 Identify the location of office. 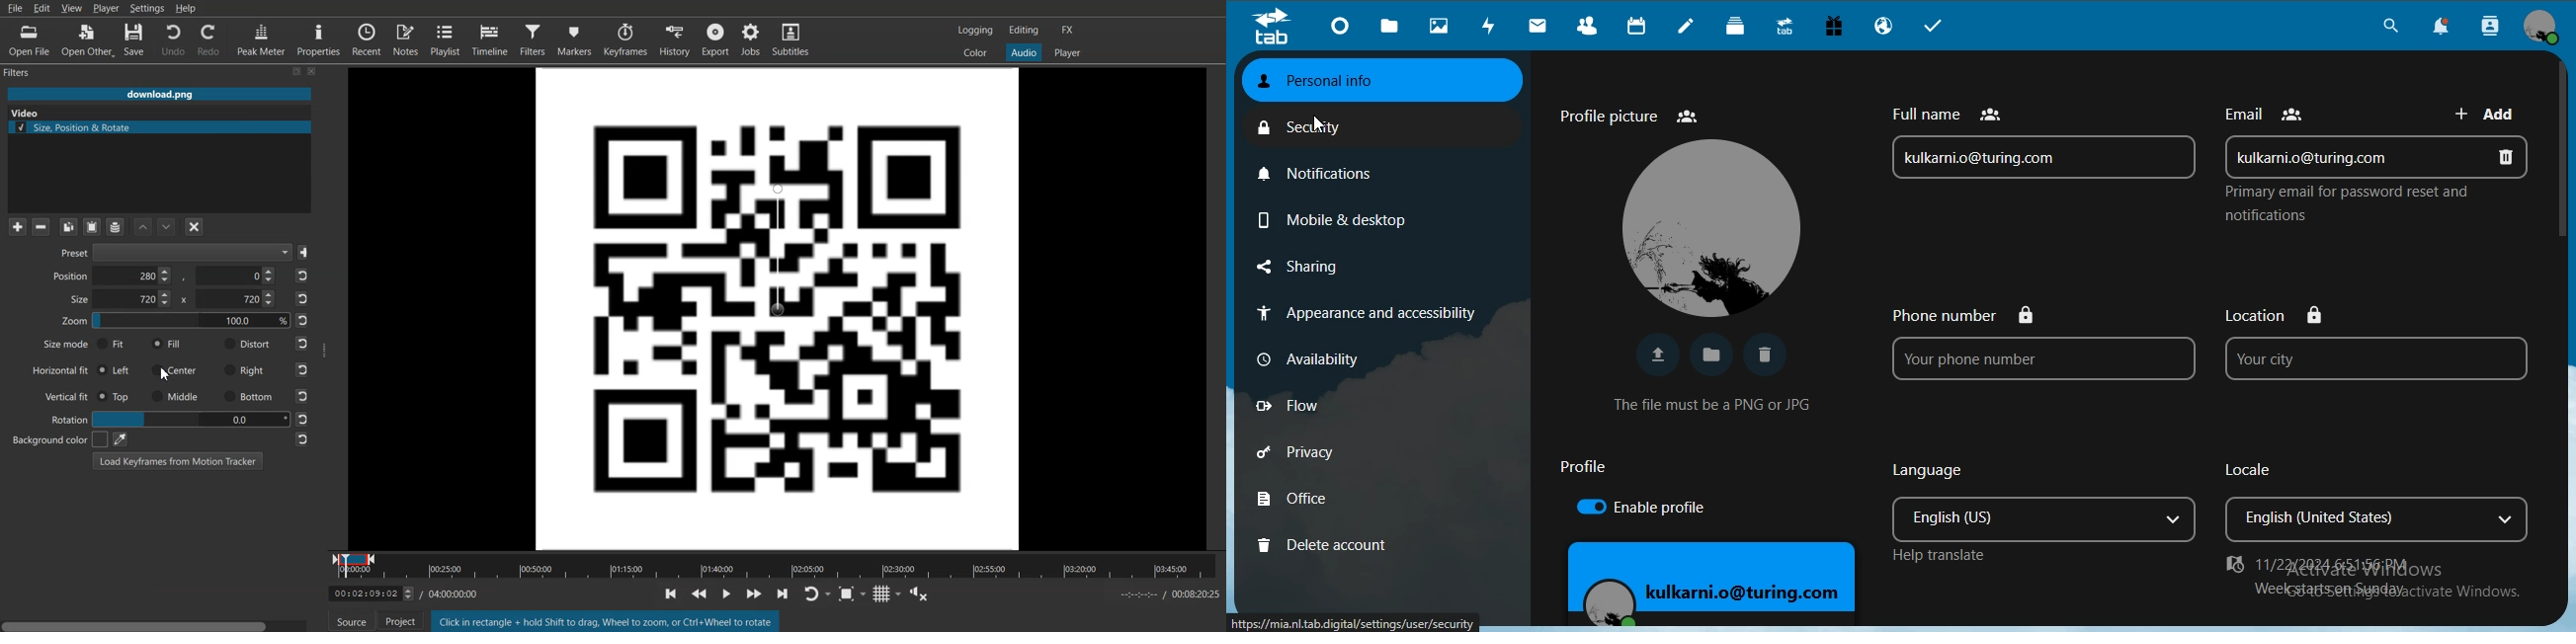
(1322, 501).